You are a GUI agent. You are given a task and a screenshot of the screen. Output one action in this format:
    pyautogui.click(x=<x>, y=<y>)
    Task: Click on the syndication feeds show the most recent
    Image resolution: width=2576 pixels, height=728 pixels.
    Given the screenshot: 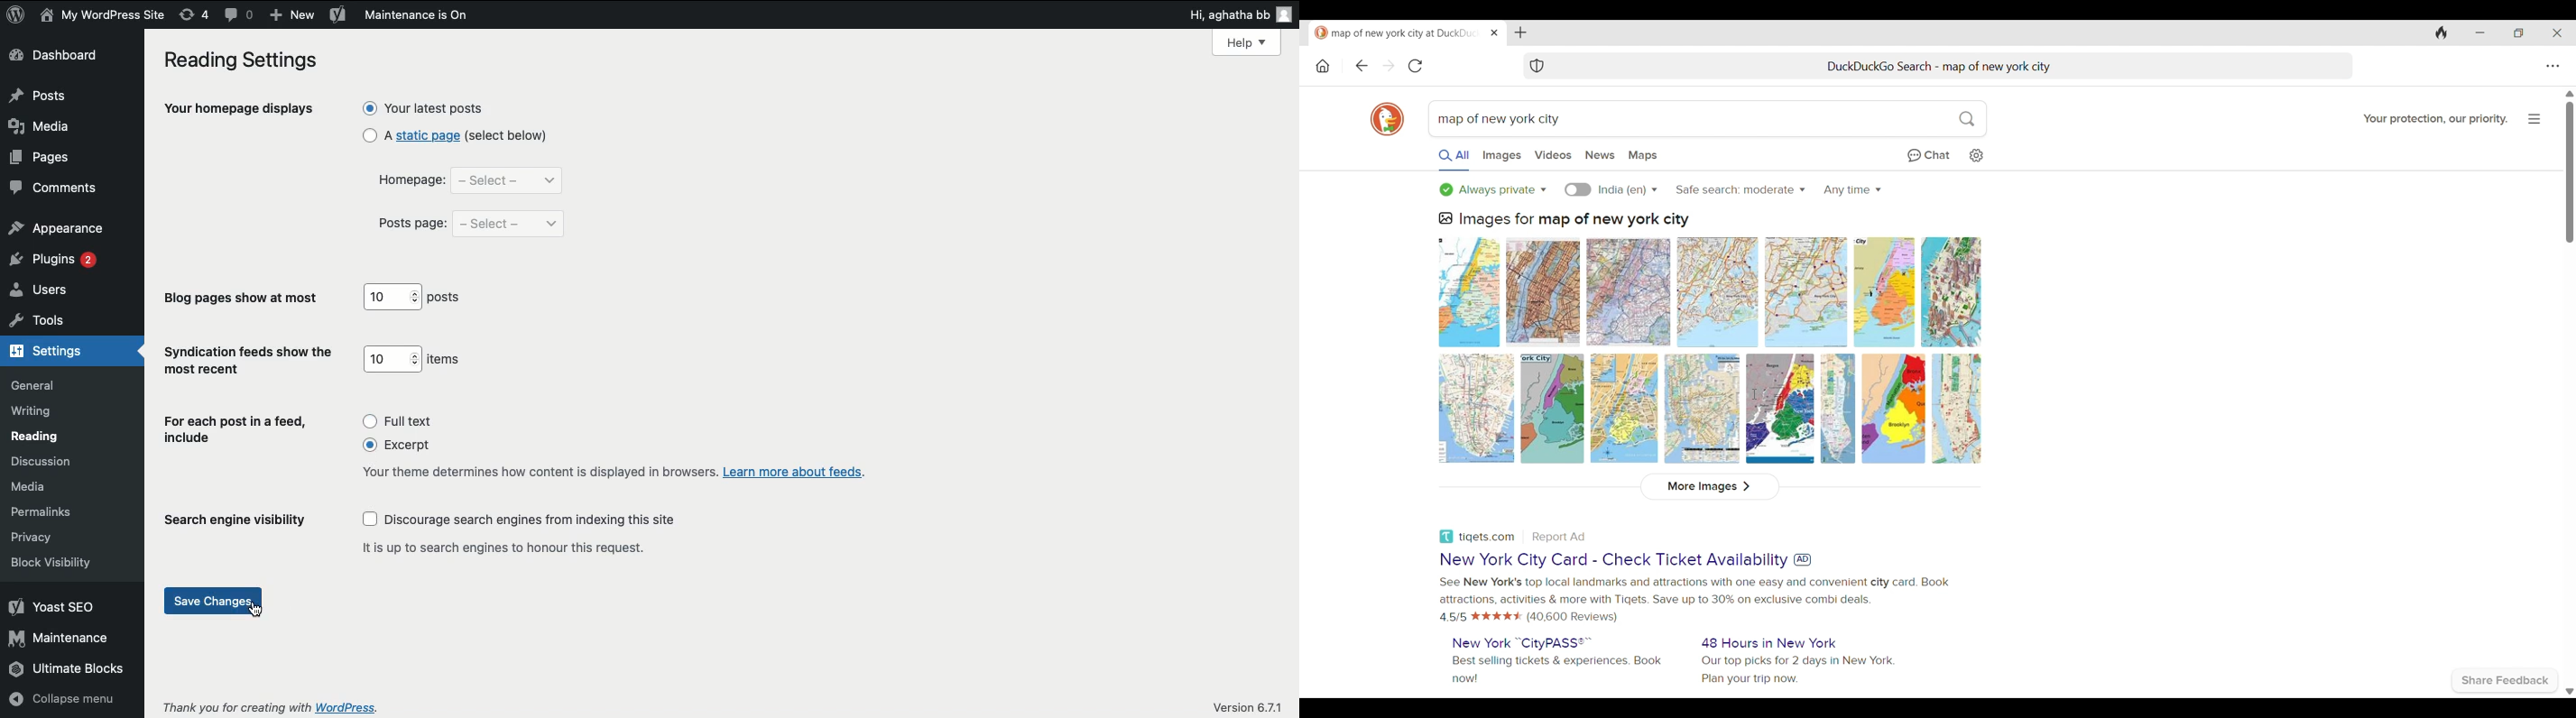 What is the action you would take?
    pyautogui.click(x=251, y=361)
    